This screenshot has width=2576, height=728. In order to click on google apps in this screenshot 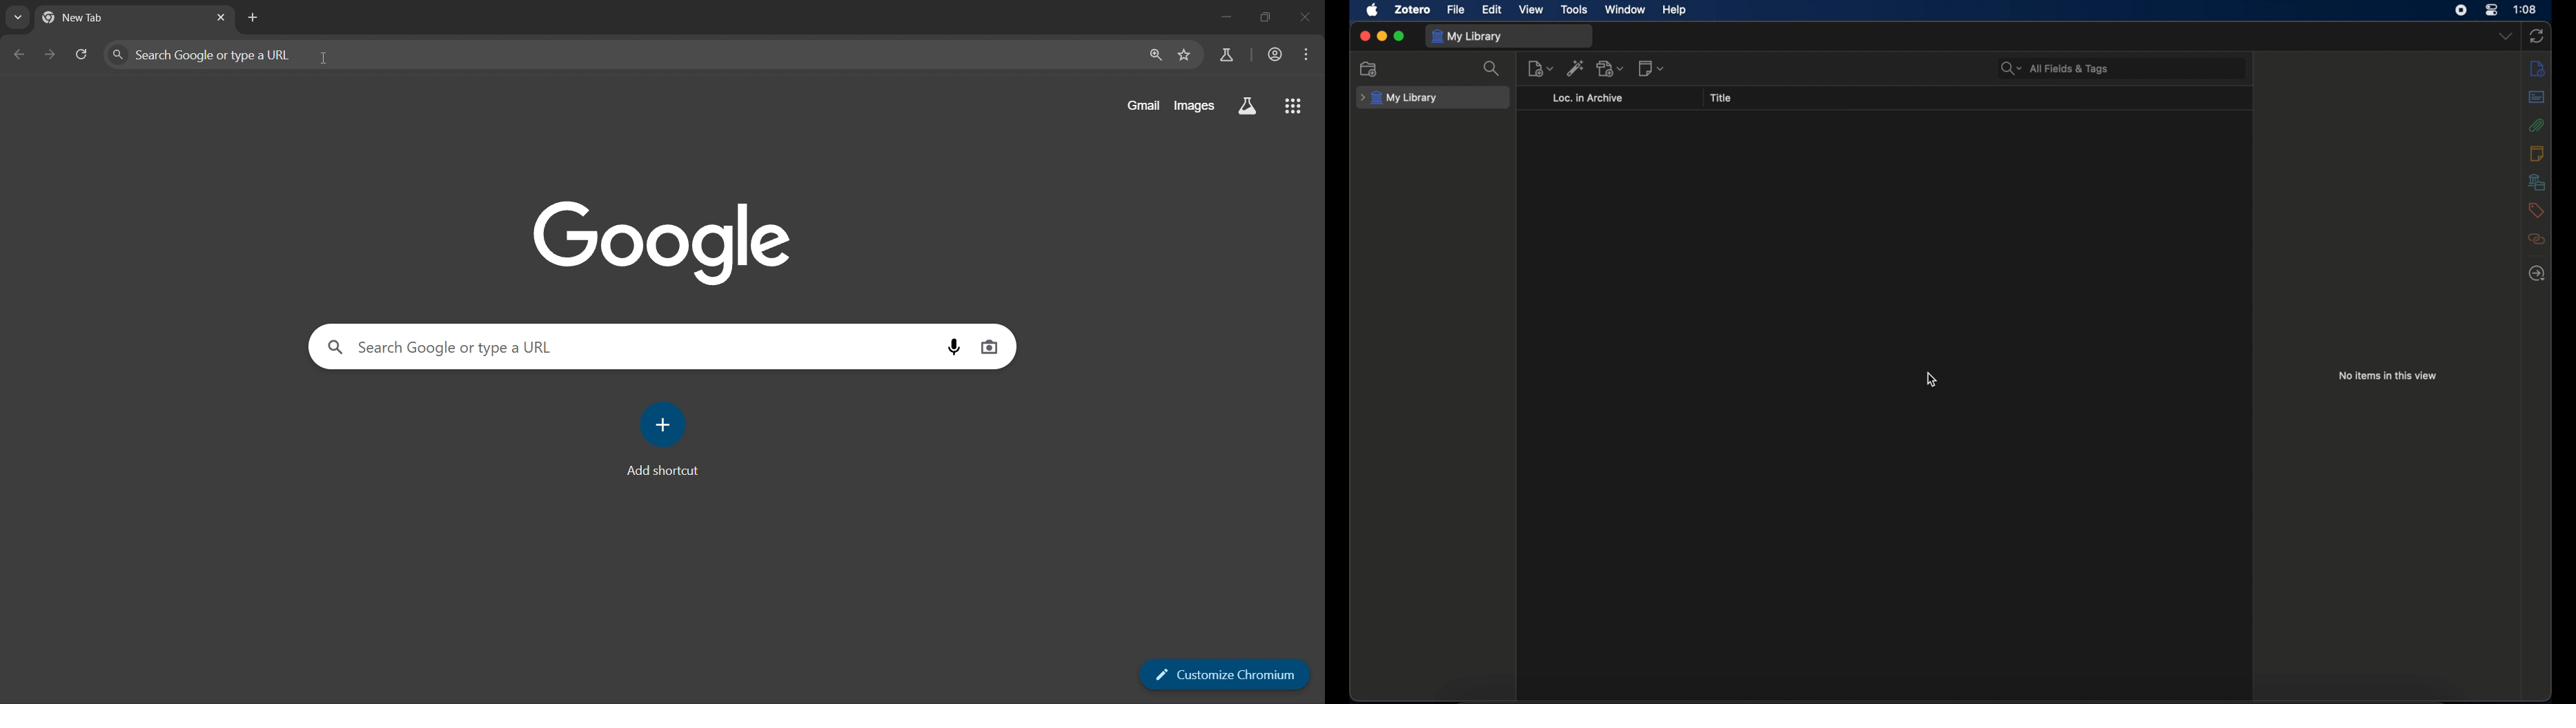, I will do `click(1294, 108)`.